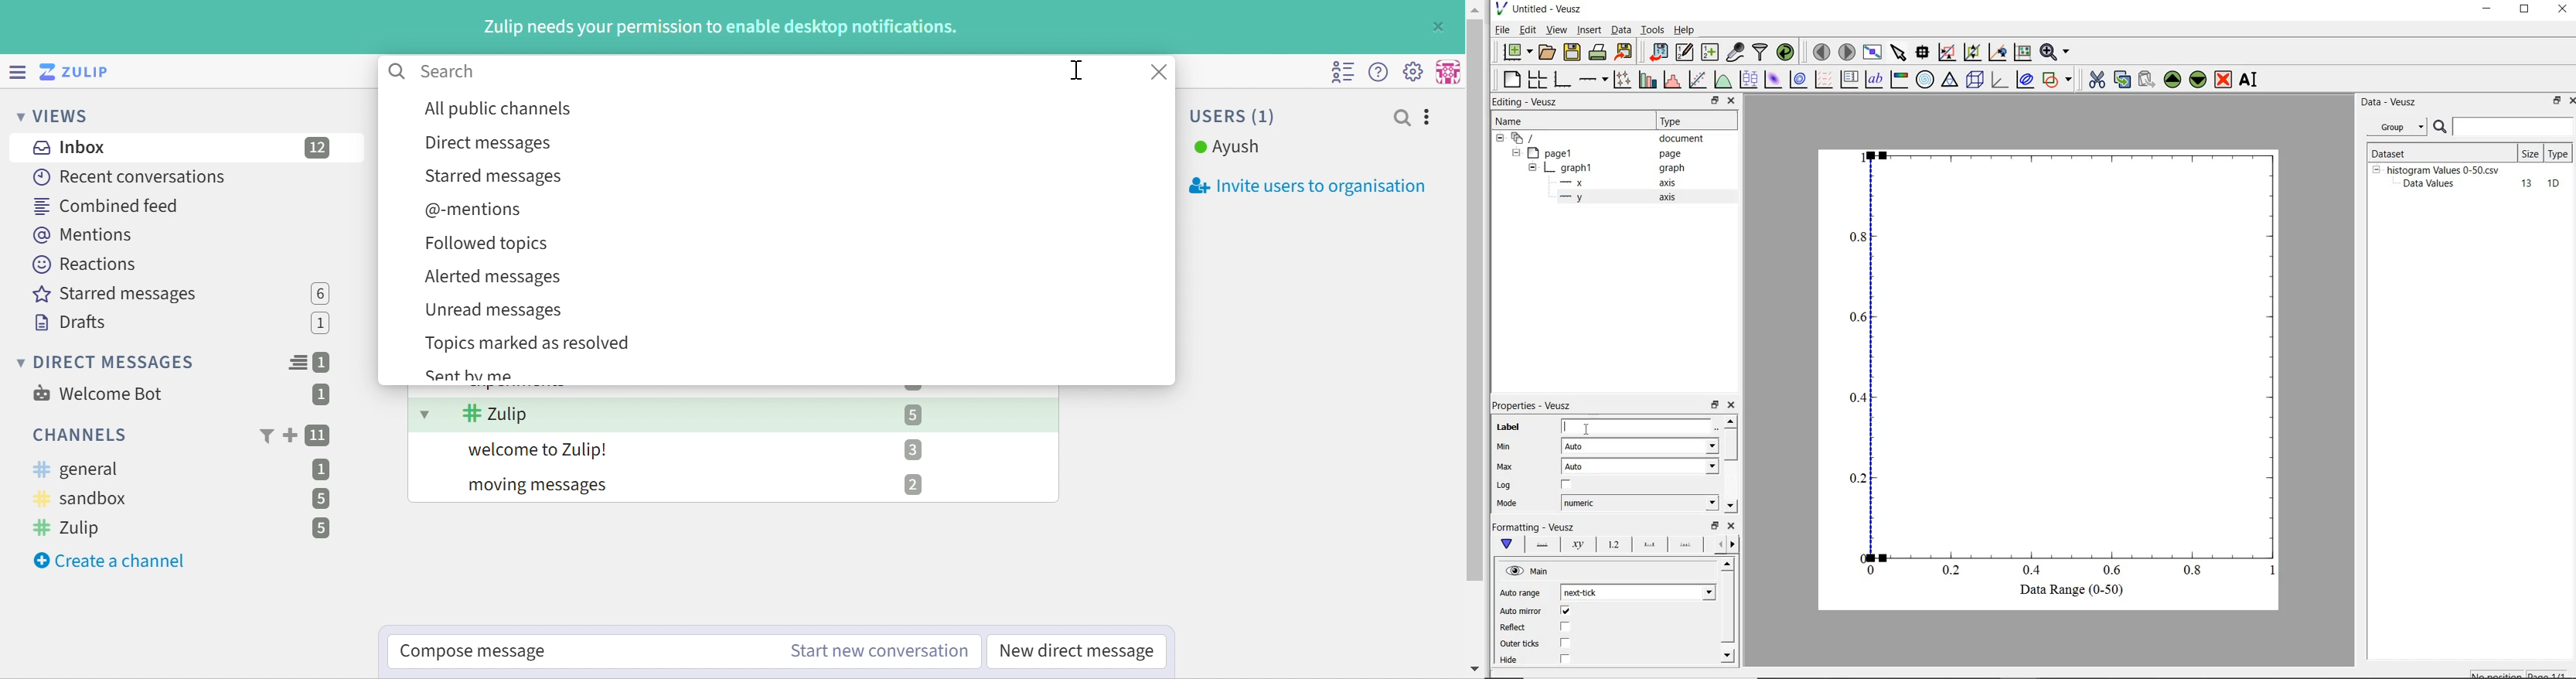 This screenshot has height=700, width=2576. What do you see at coordinates (2488, 10) in the screenshot?
I see `minimize` at bounding box center [2488, 10].